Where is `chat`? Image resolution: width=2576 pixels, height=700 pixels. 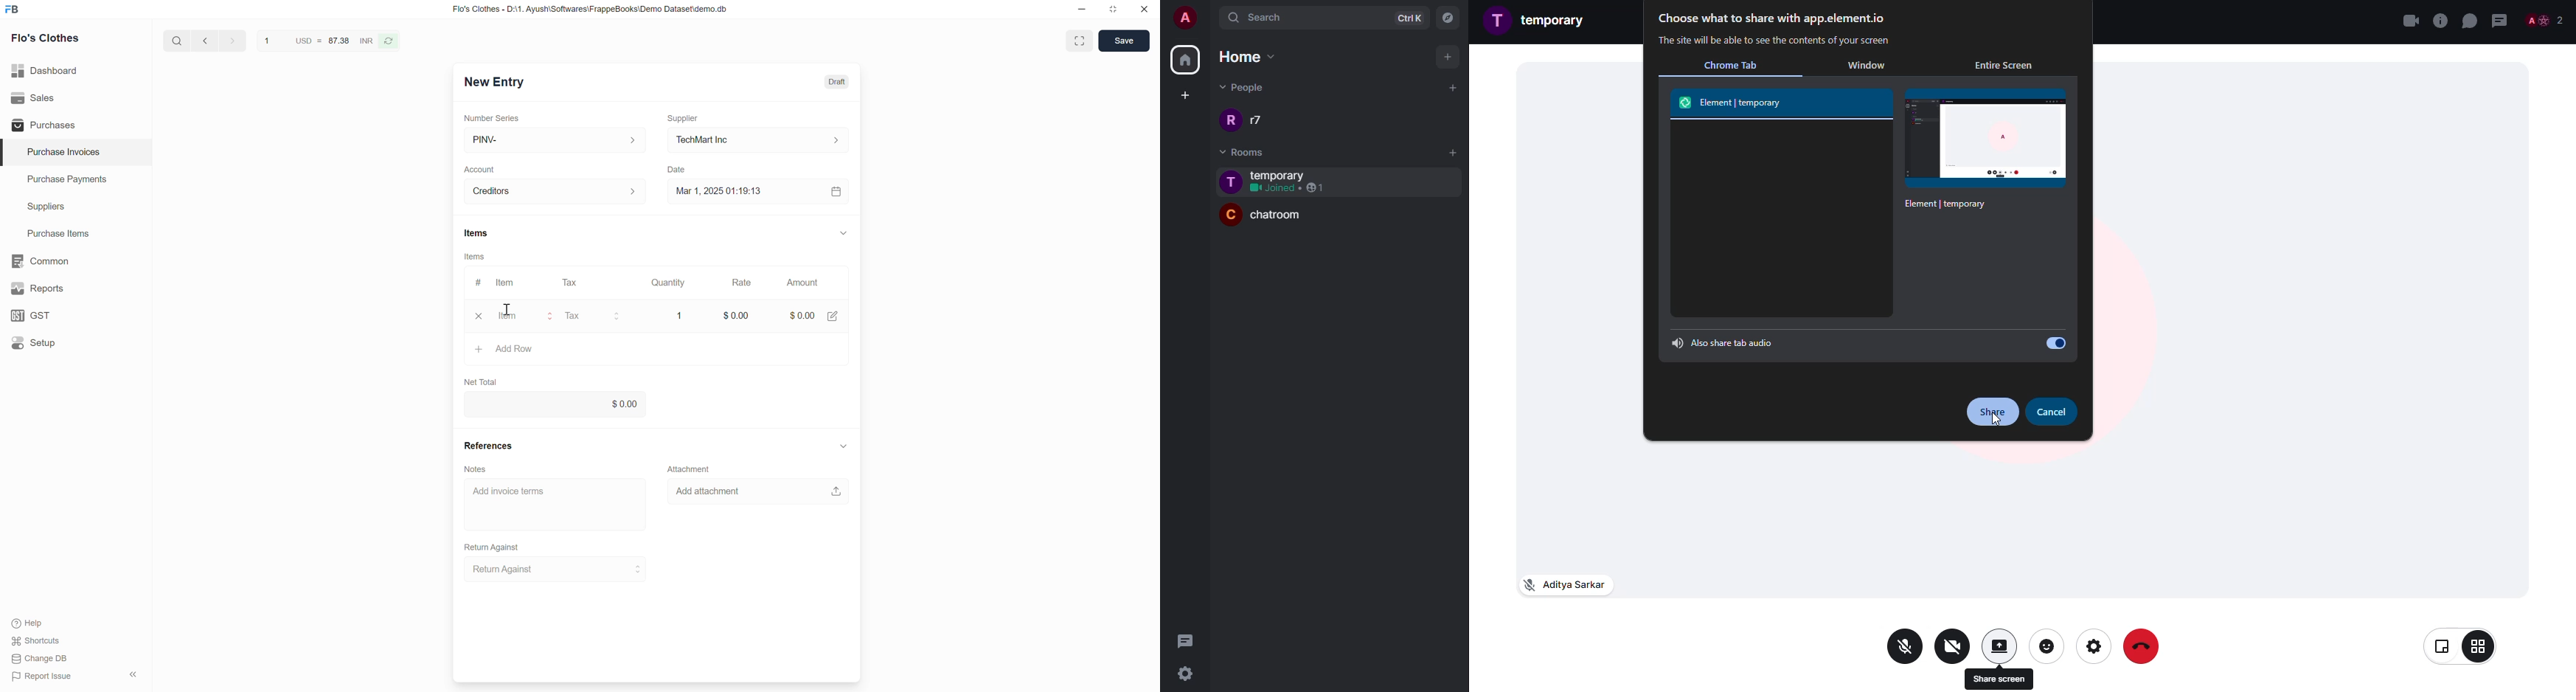 chat is located at coordinates (2469, 20).